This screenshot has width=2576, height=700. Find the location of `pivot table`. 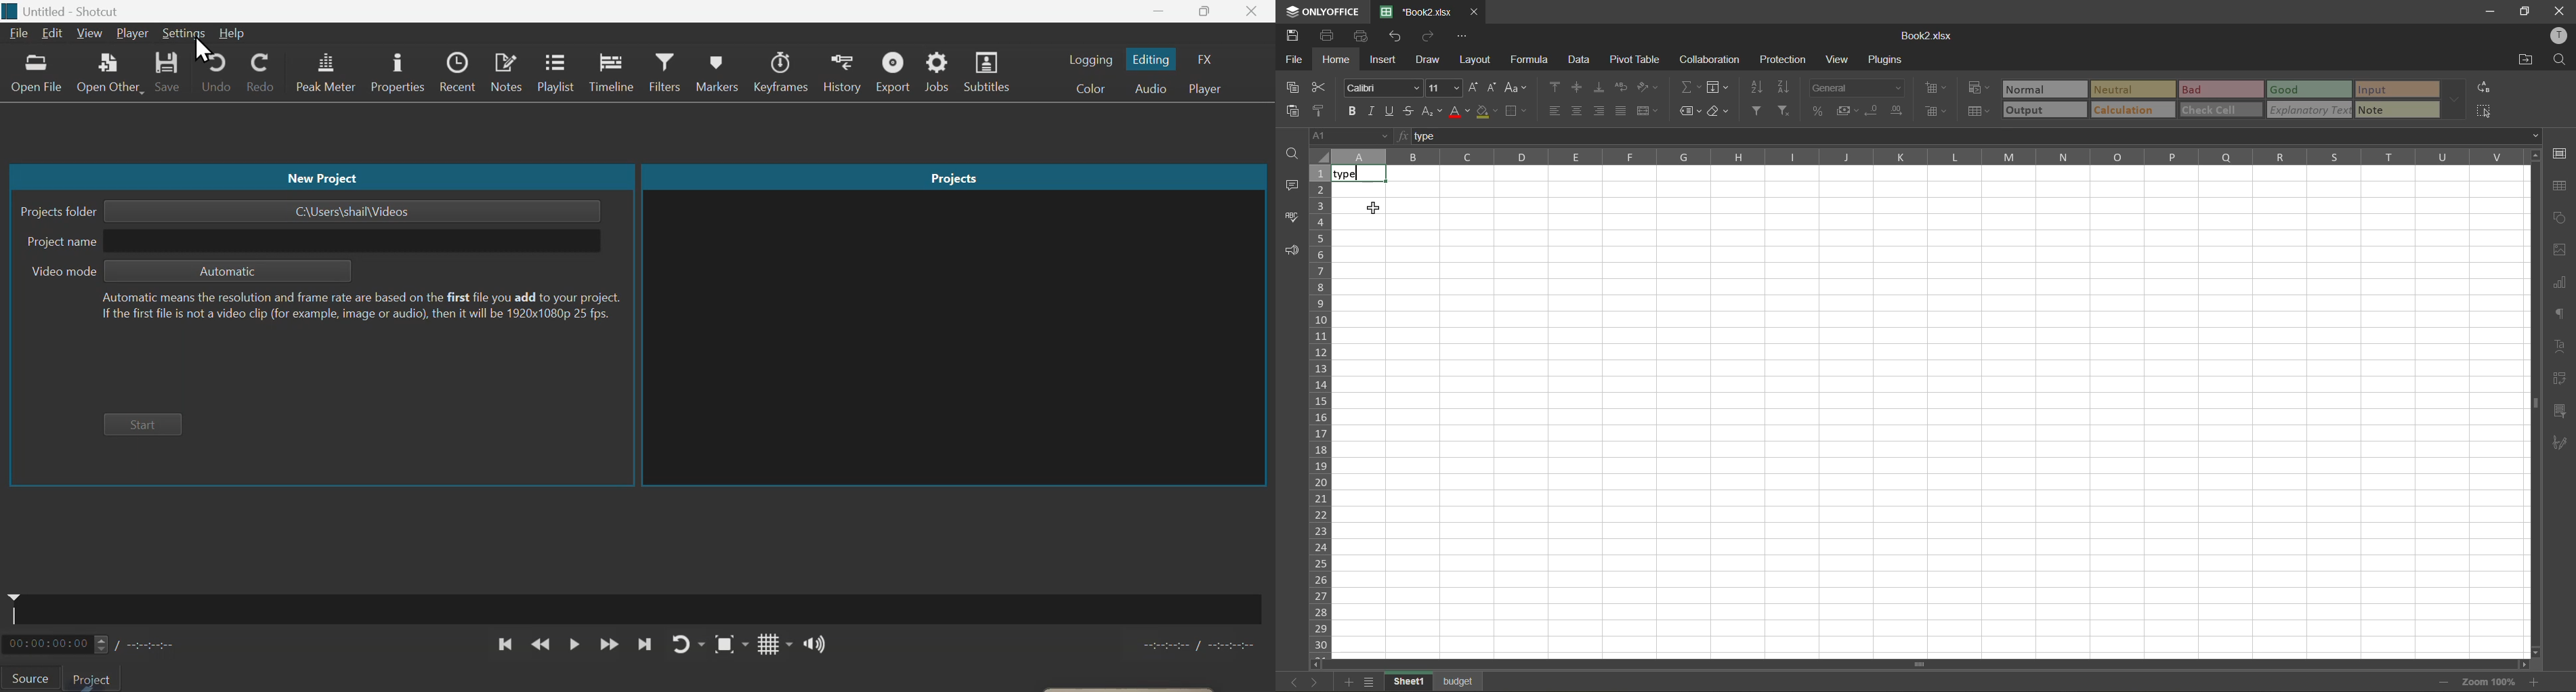

pivot table is located at coordinates (2560, 379).